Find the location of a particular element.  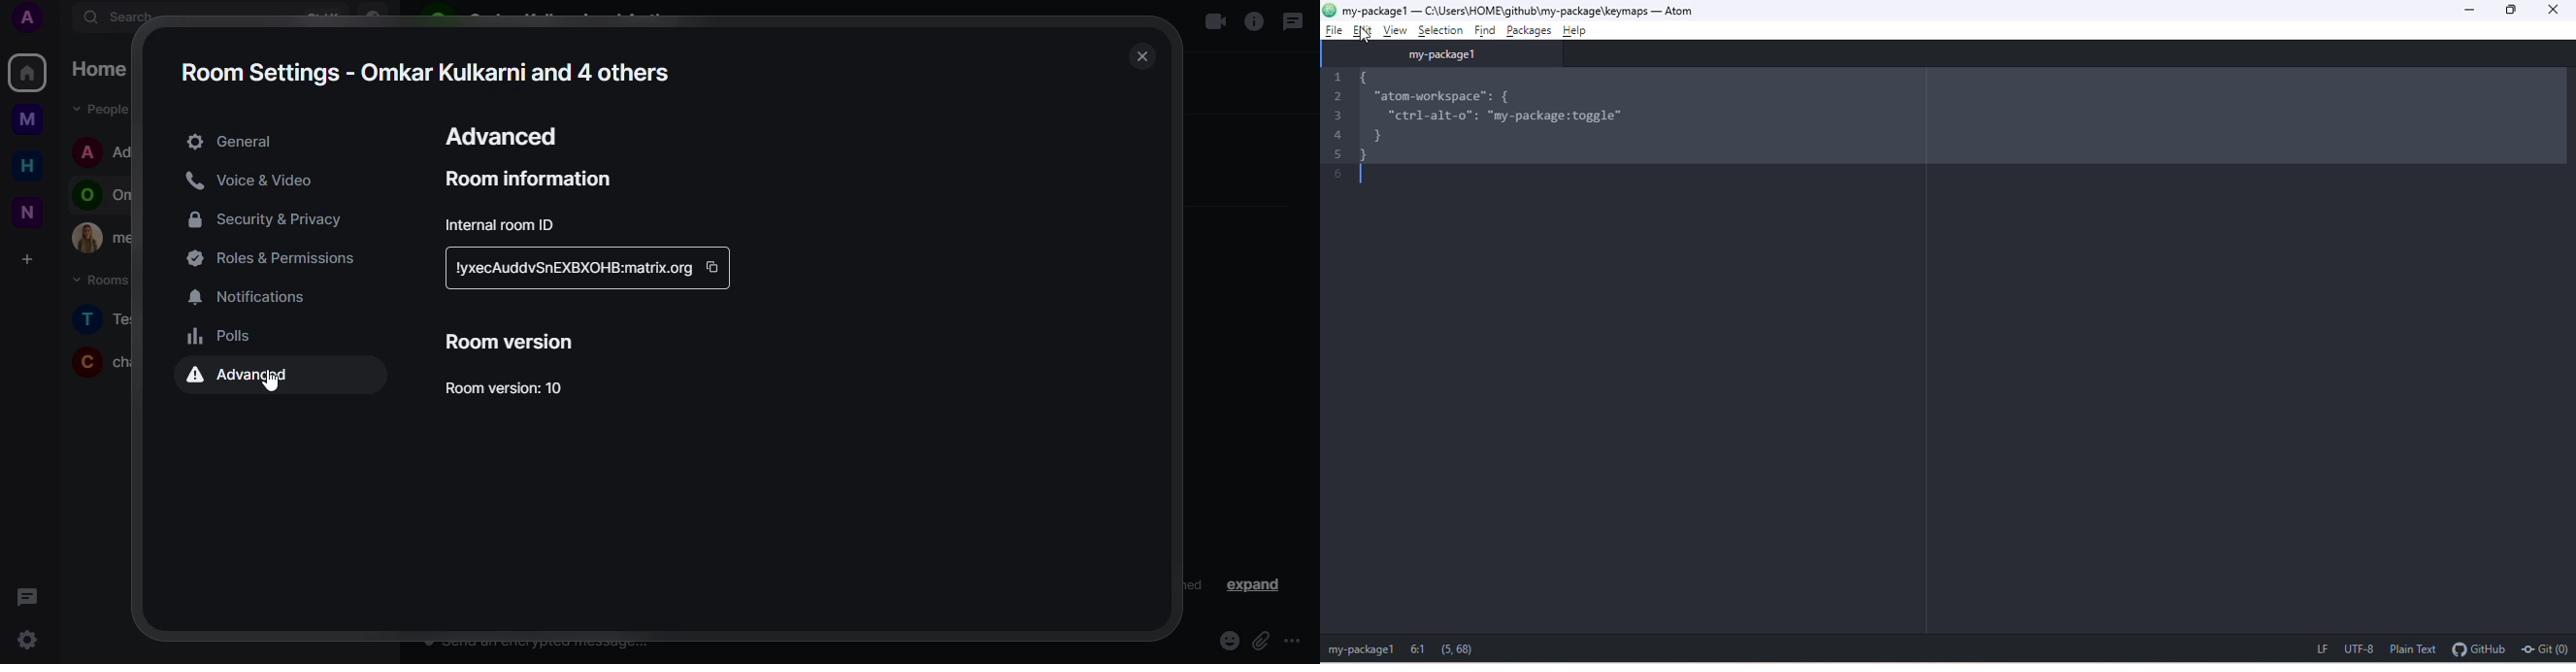

general is located at coordinates (234, 142).